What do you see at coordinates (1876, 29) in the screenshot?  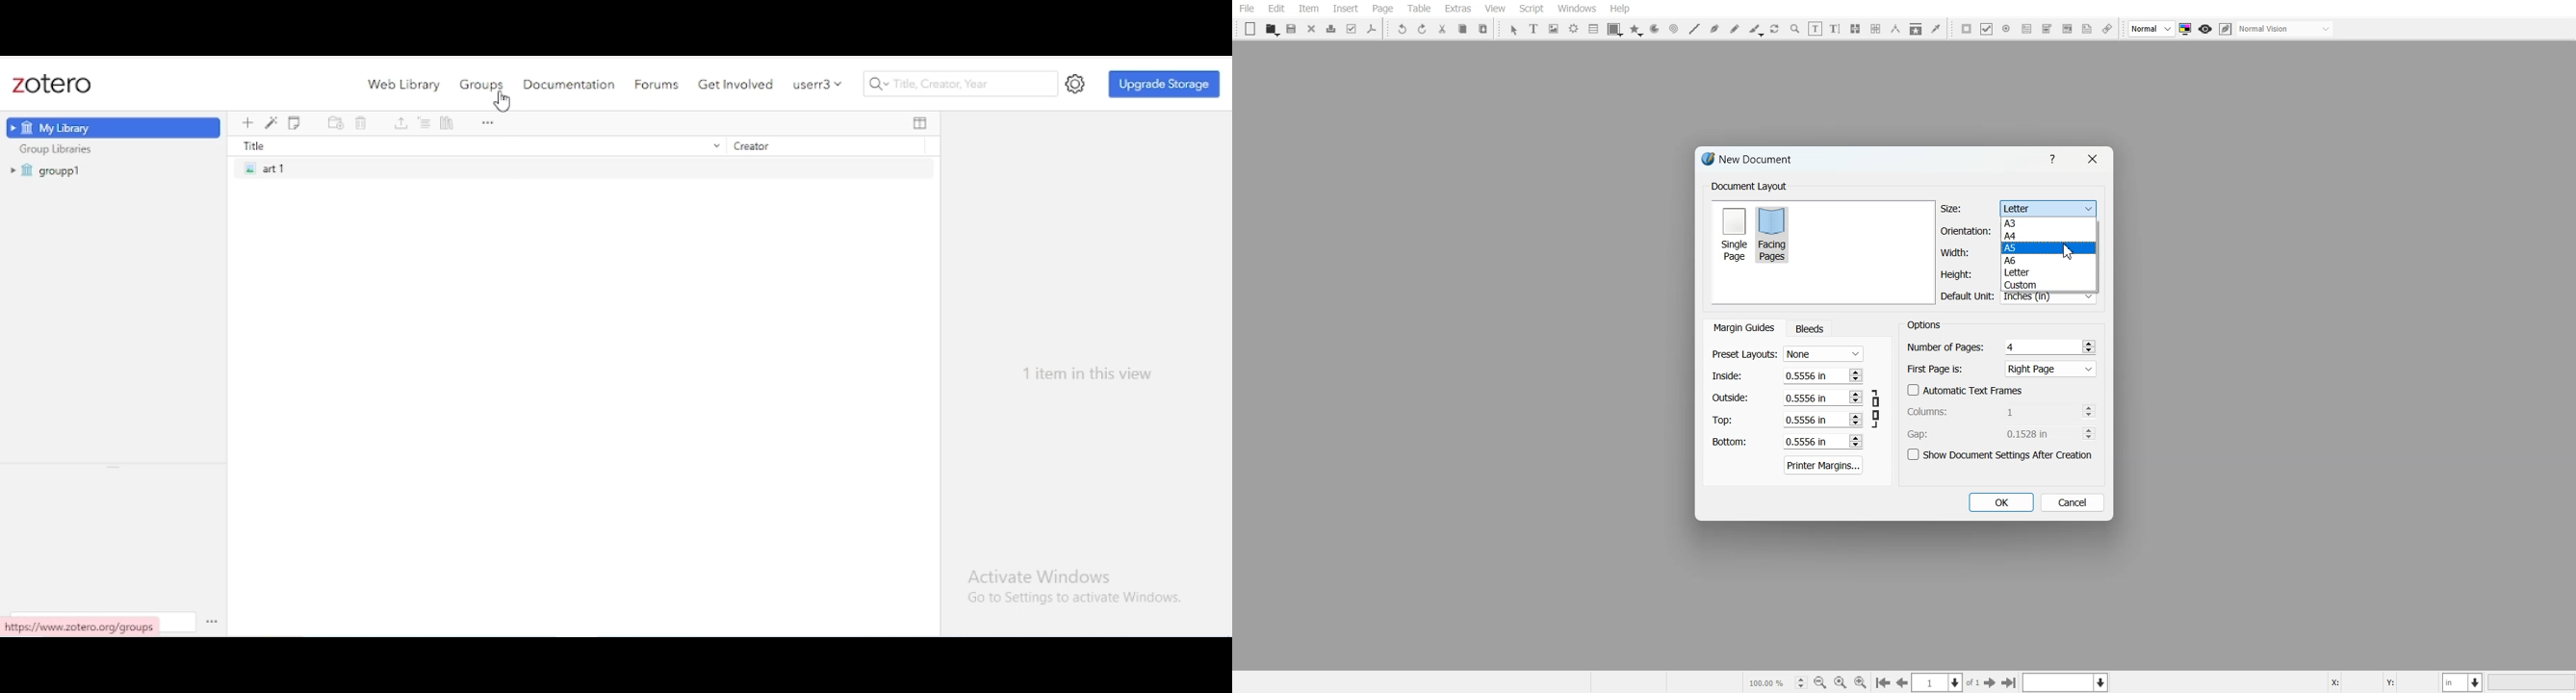 I see `Unlink Text Frame` at bounding box center [1876, 29].